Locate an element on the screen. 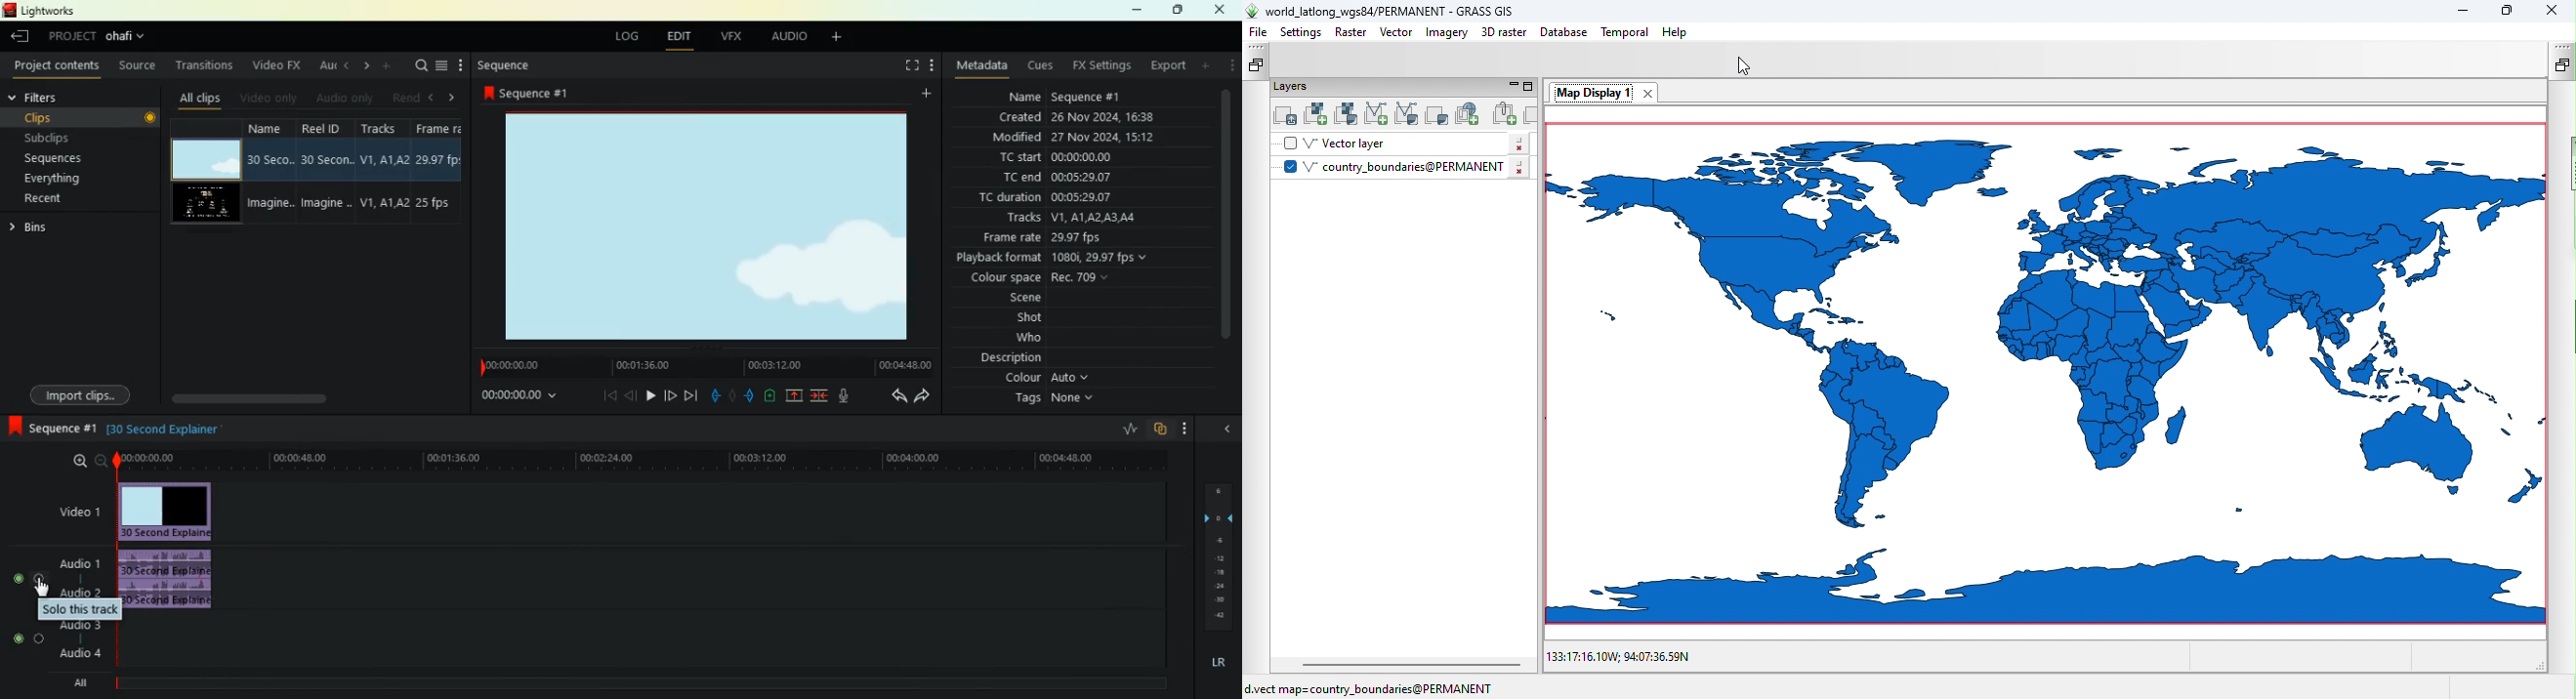  video 1 is located at coordinates (80, 514).